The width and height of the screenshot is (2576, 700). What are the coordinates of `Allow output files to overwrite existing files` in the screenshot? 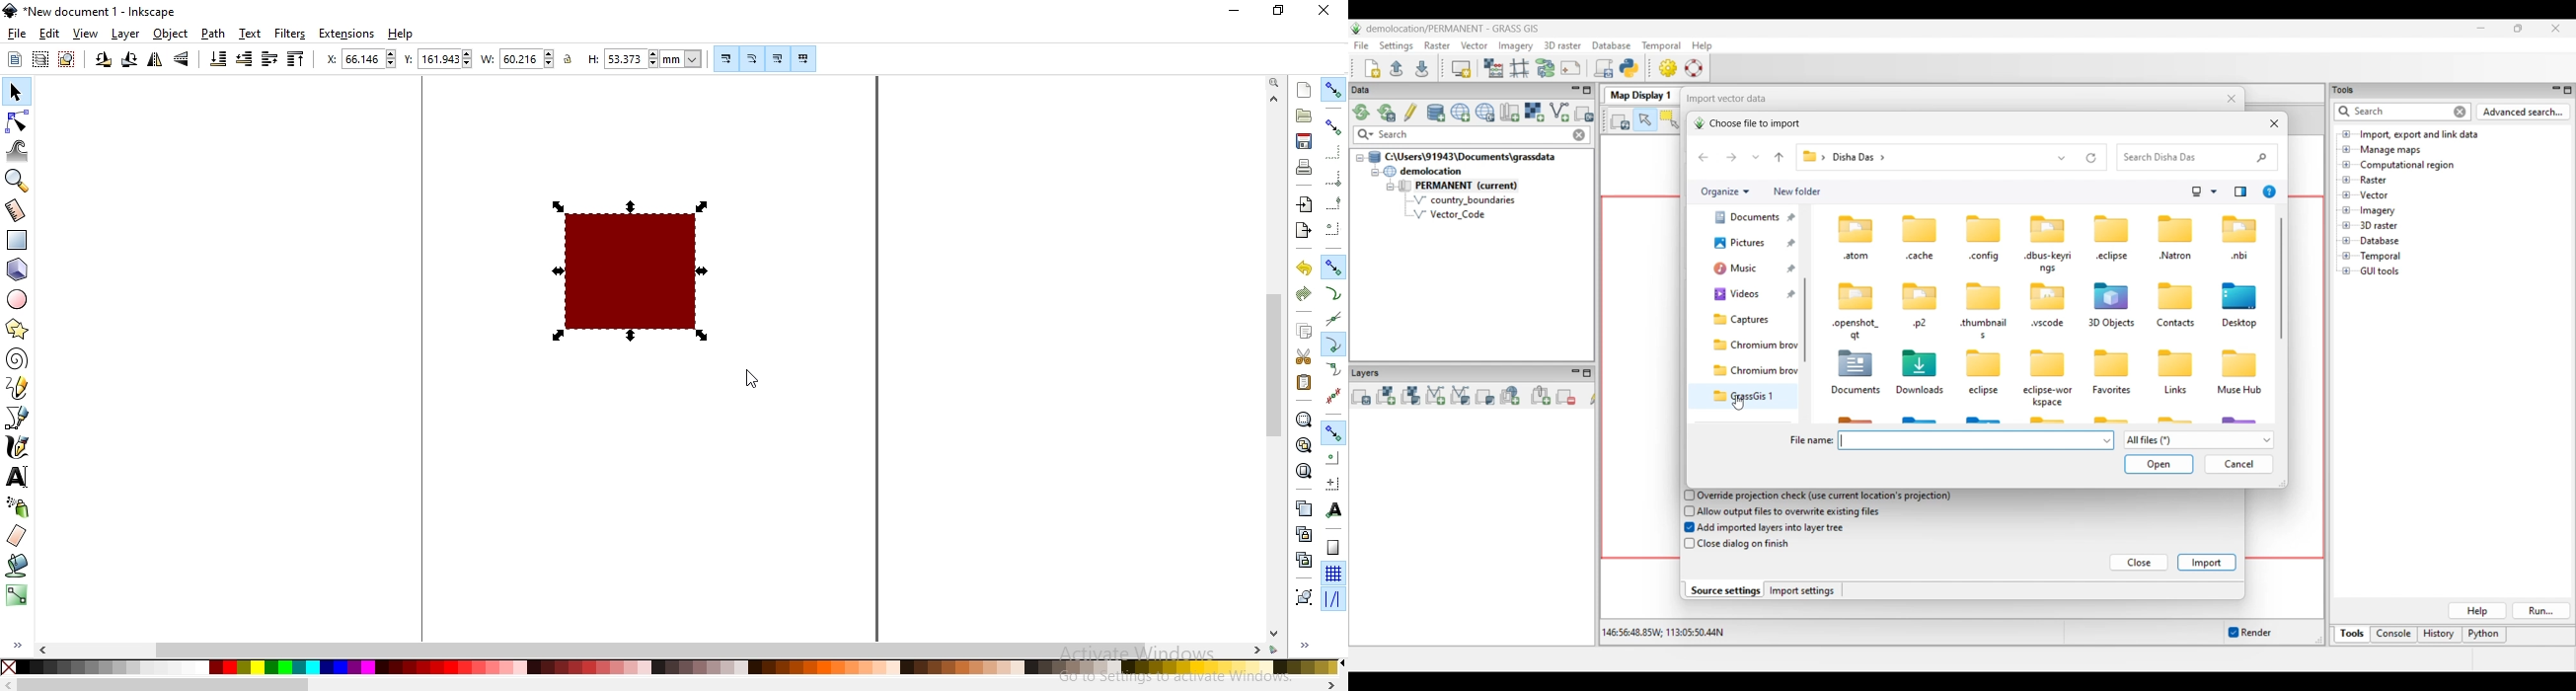 It's located at (1791, 511).